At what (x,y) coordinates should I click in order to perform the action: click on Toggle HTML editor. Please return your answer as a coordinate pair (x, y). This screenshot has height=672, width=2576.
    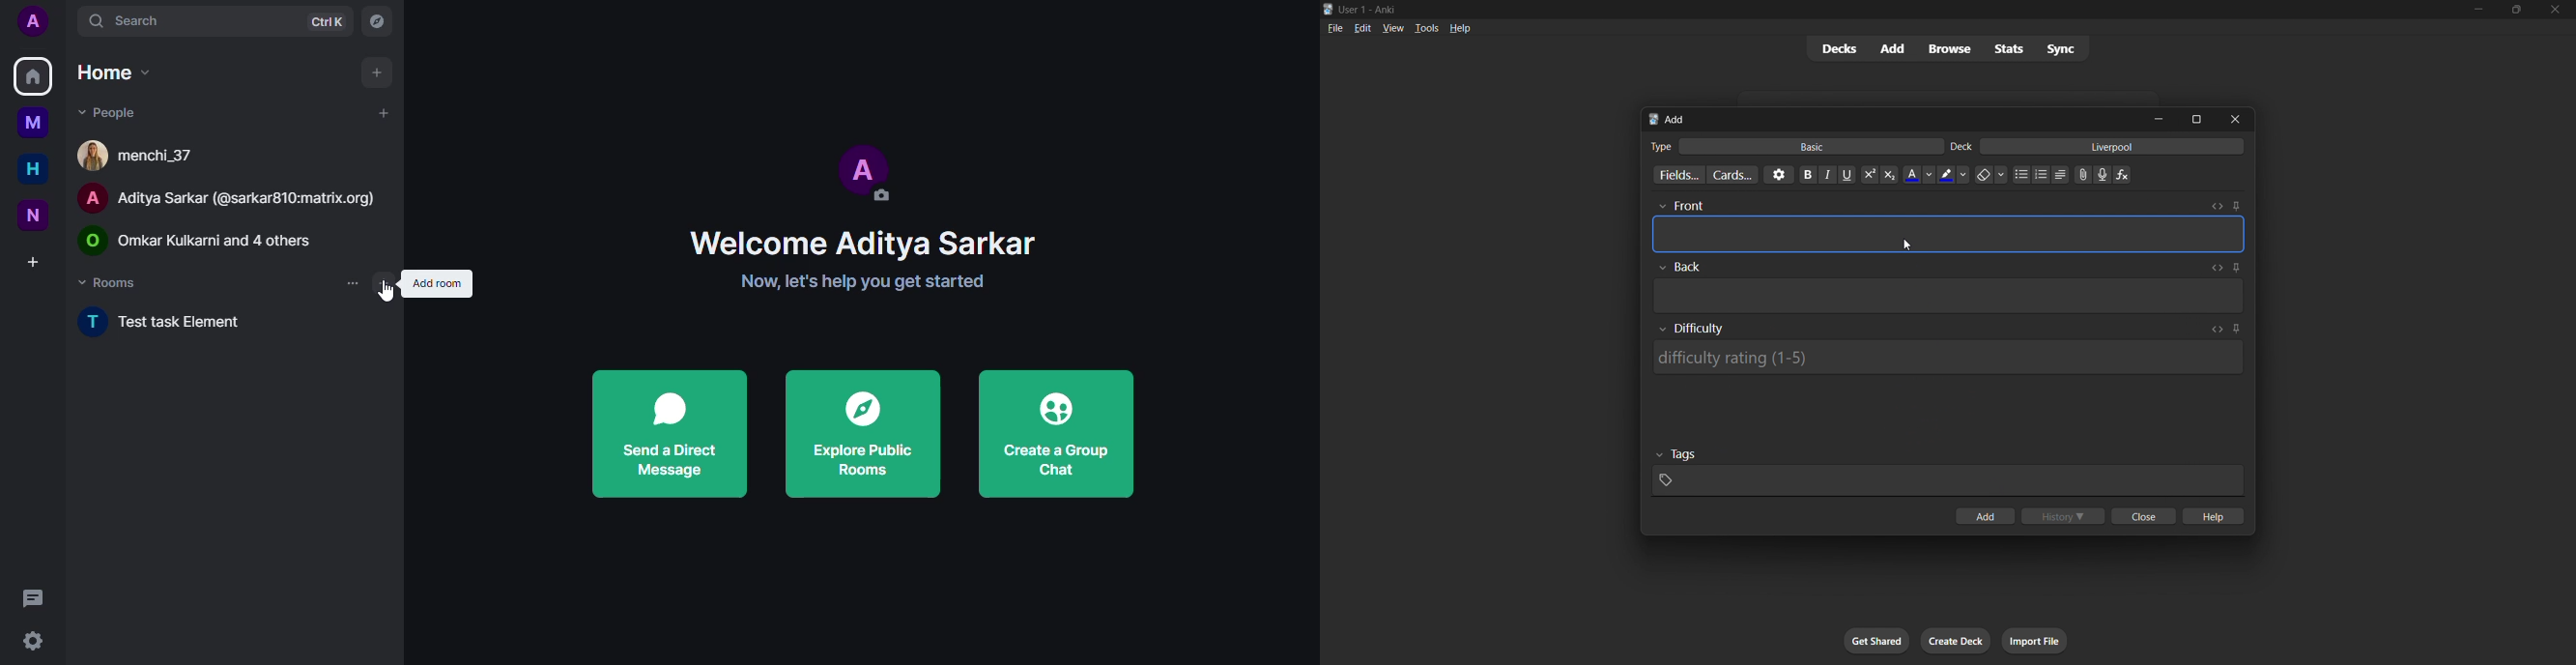
    Looking at the image, I should click on (2218, 329).